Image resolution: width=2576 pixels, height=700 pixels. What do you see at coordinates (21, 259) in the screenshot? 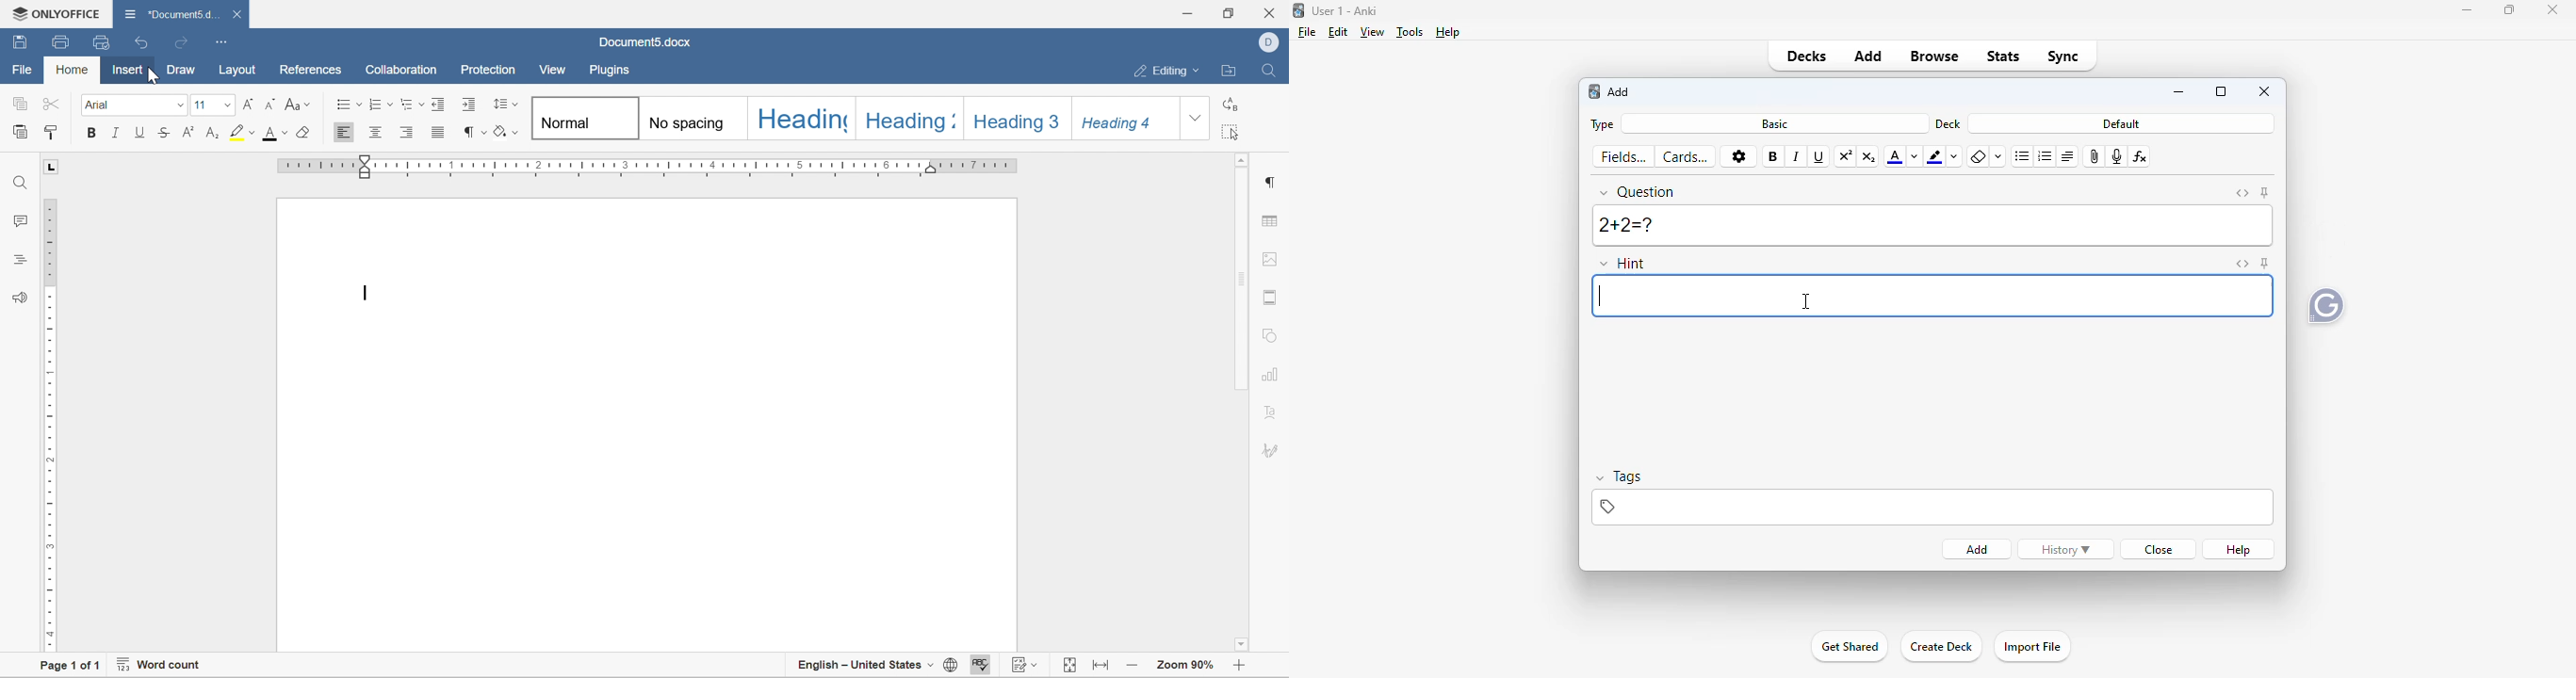
I see `headings` at bounding box center [21, 259].